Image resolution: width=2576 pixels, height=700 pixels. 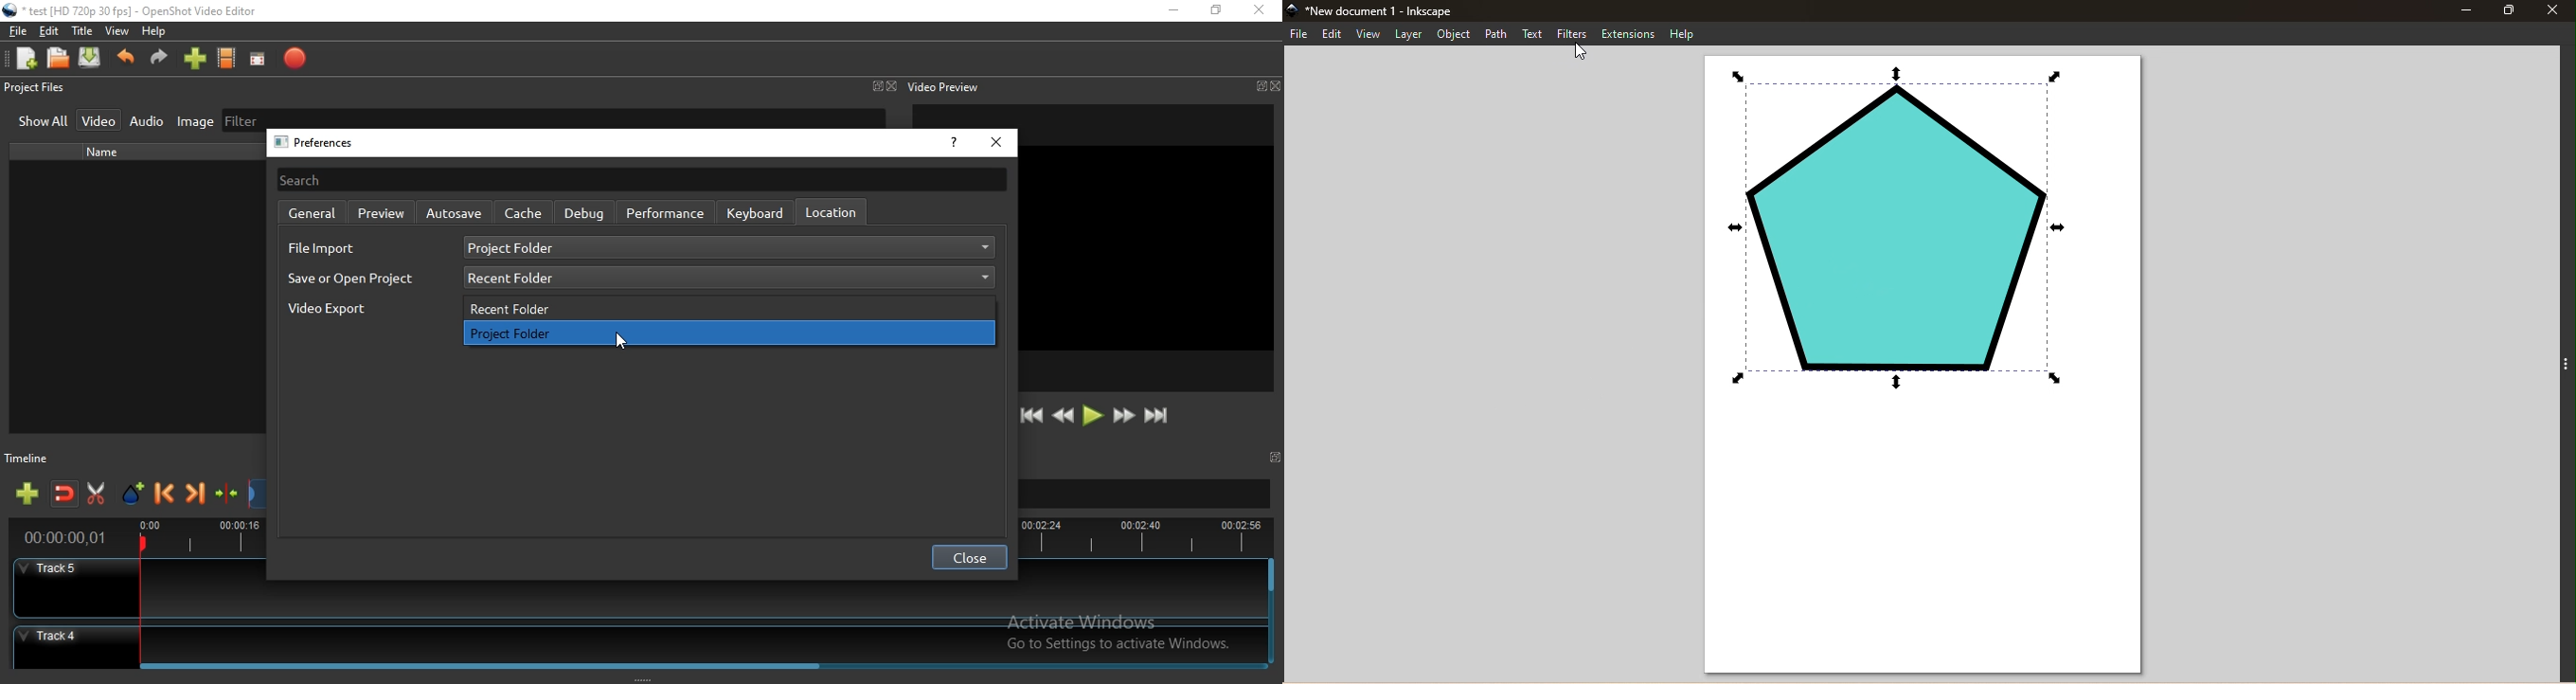 What do you see at coordinates (91, 59) in the screenshot?
I see `Save project ` at bounding box center [91, 59].